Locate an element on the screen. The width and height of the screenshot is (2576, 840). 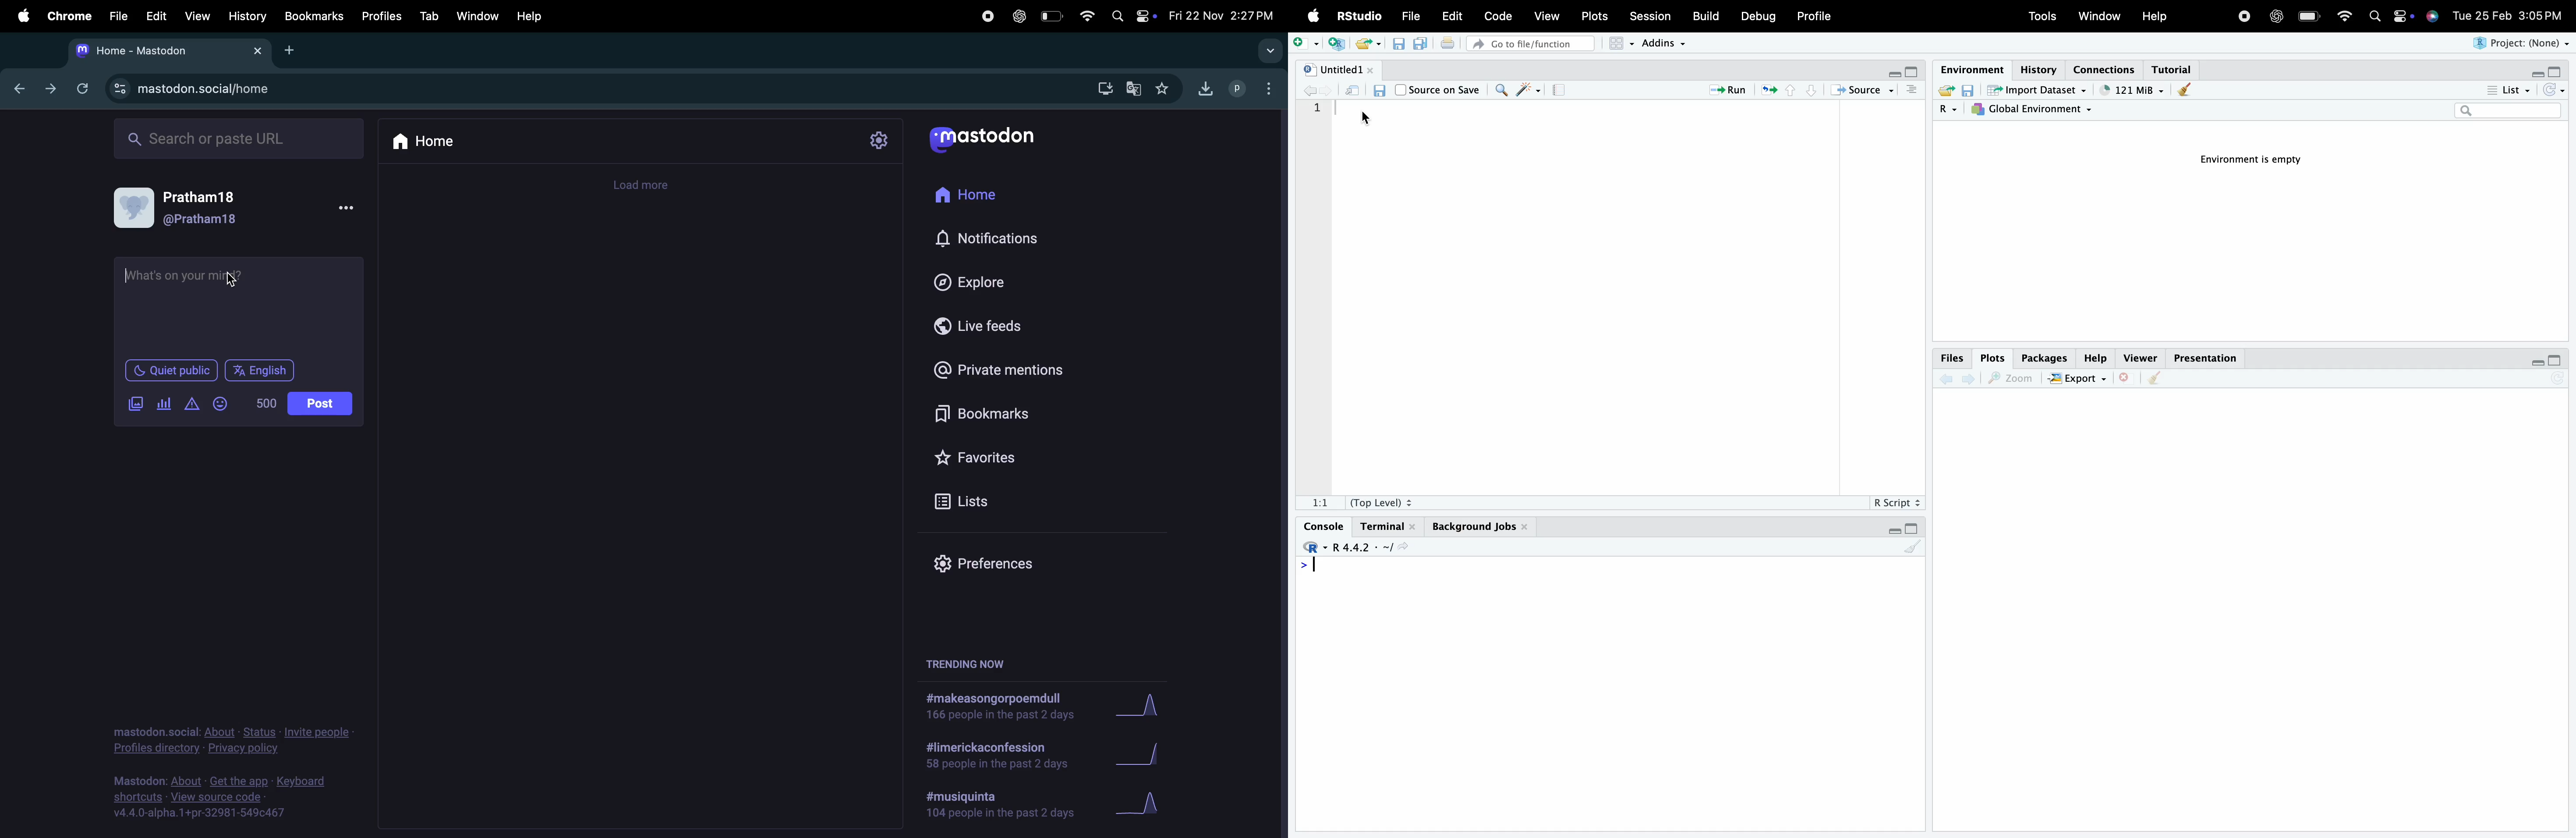
file is located at coordinates (120, 14).